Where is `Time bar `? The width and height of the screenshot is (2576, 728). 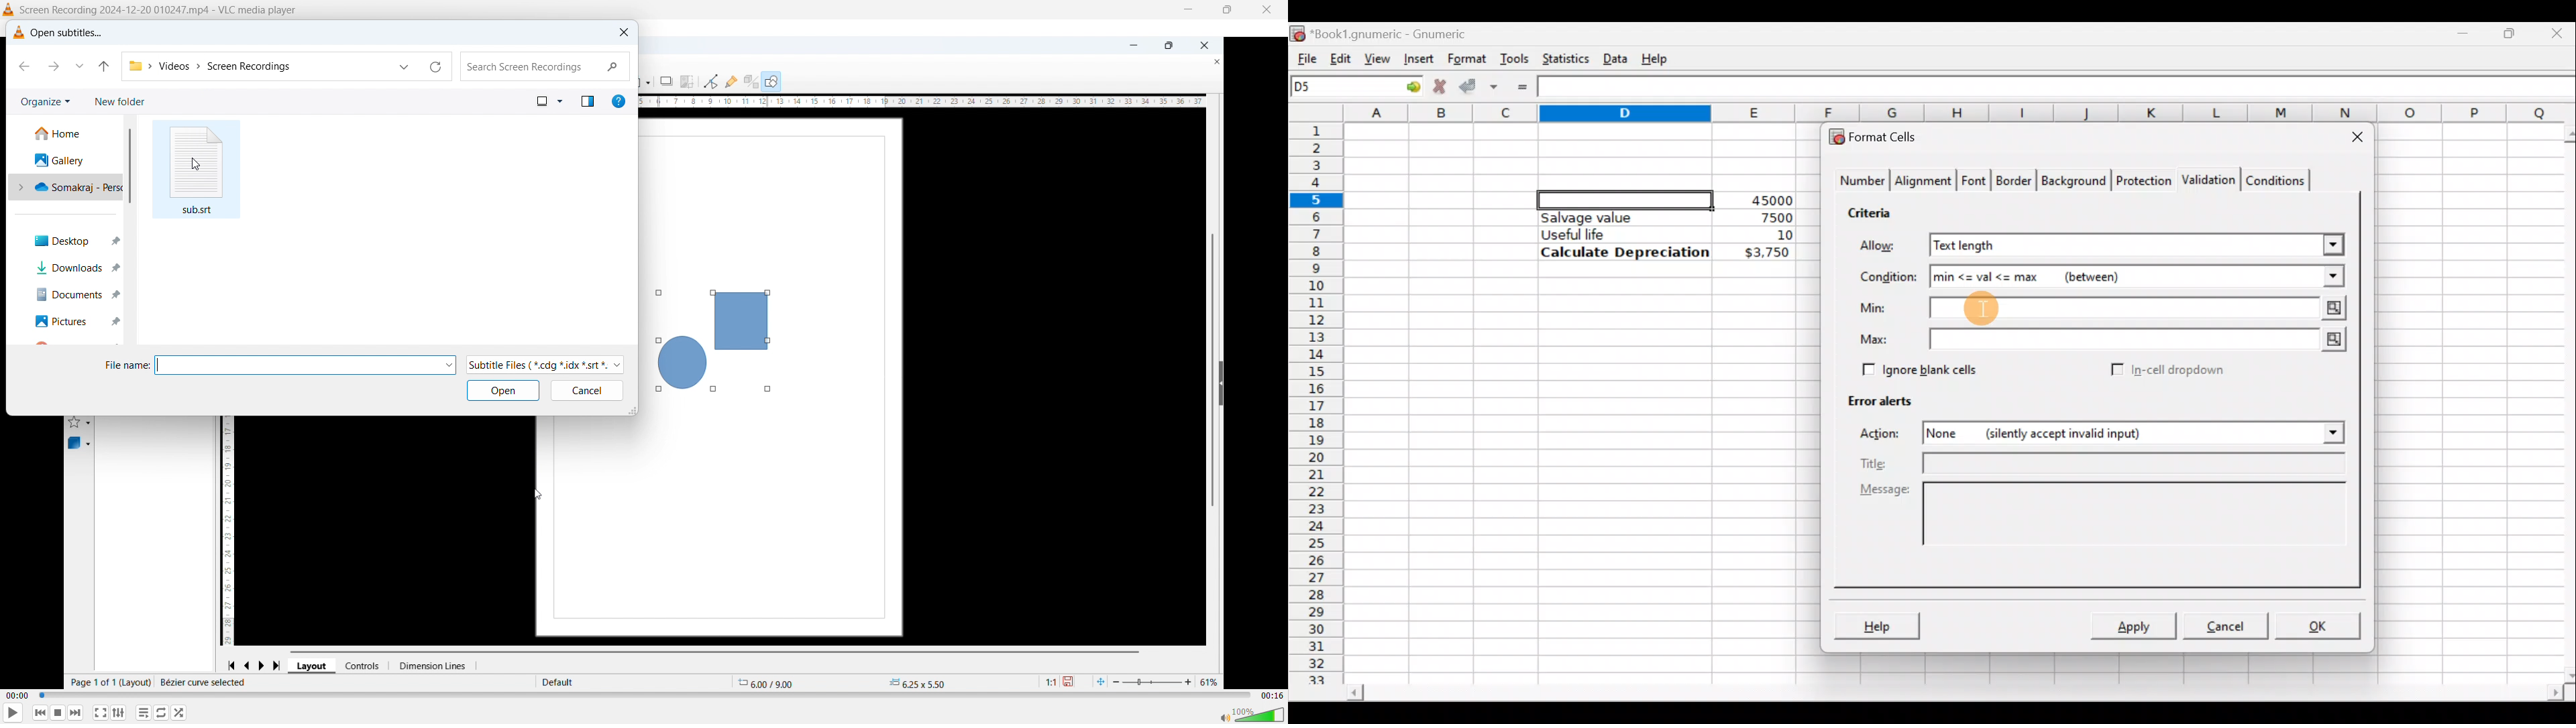 Time bar  is located at coordinates (645, 696).